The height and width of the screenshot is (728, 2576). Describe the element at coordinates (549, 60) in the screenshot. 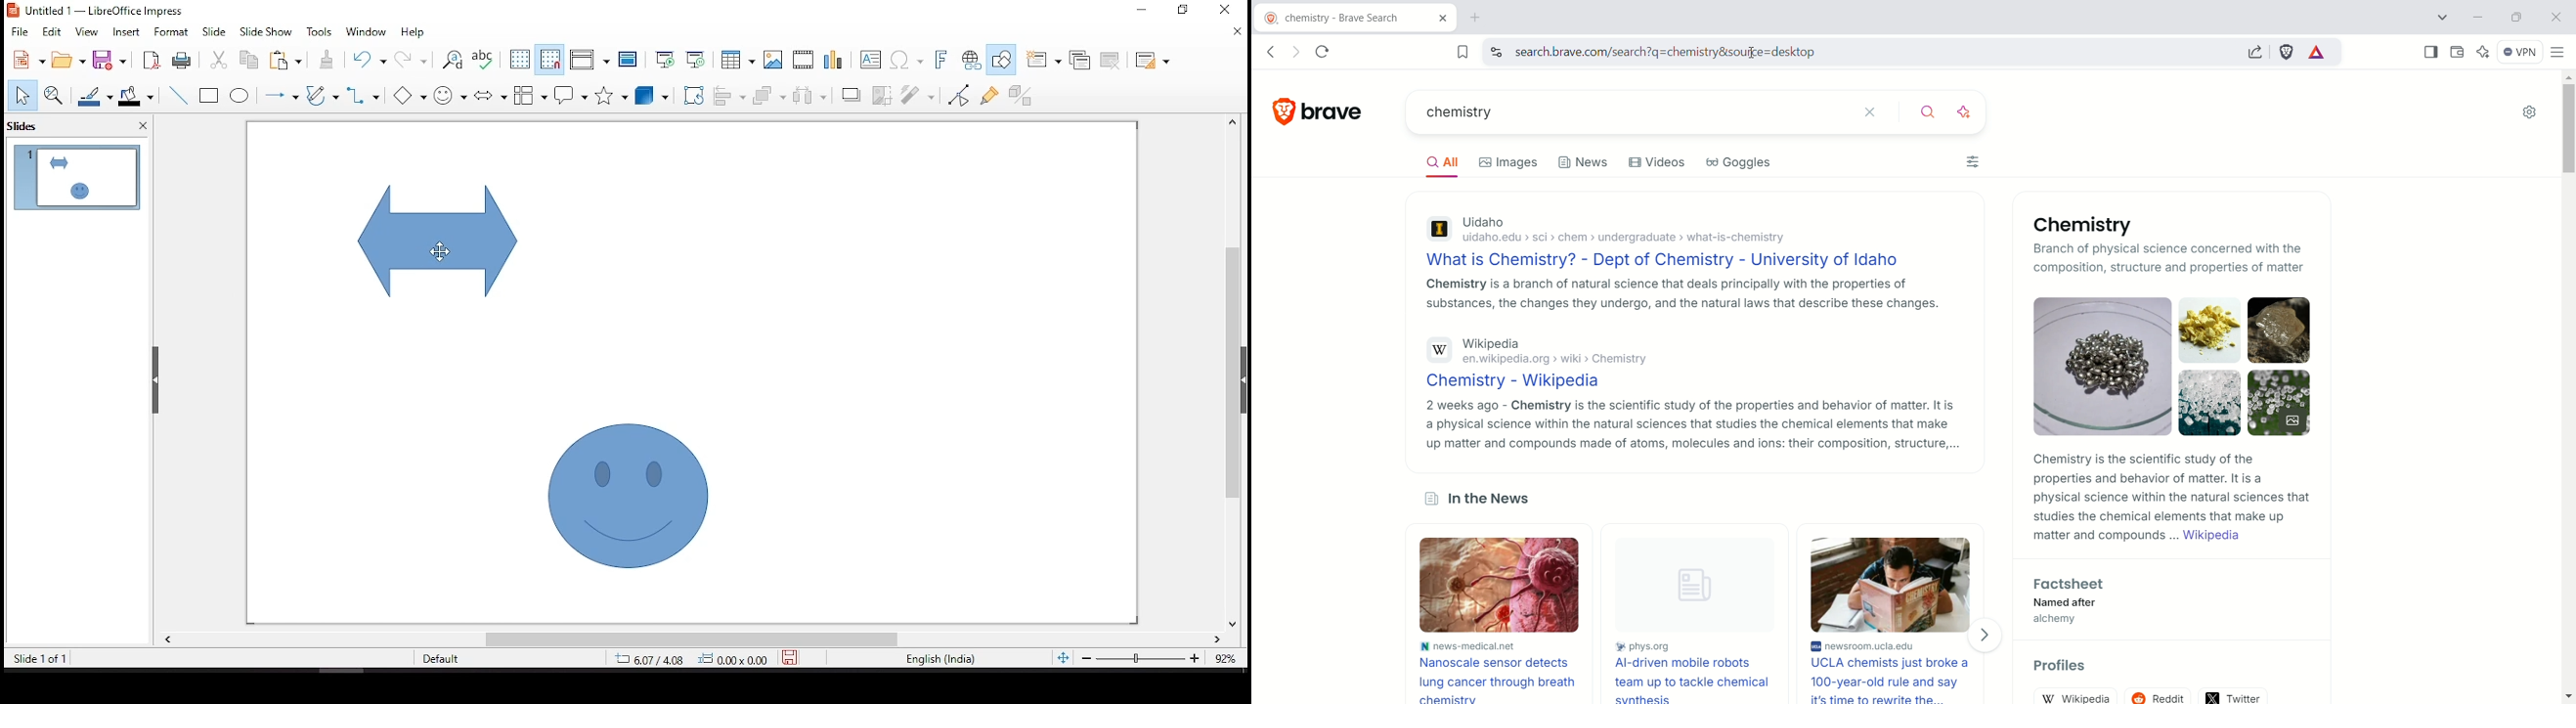

I see `snap to grid` at that location.